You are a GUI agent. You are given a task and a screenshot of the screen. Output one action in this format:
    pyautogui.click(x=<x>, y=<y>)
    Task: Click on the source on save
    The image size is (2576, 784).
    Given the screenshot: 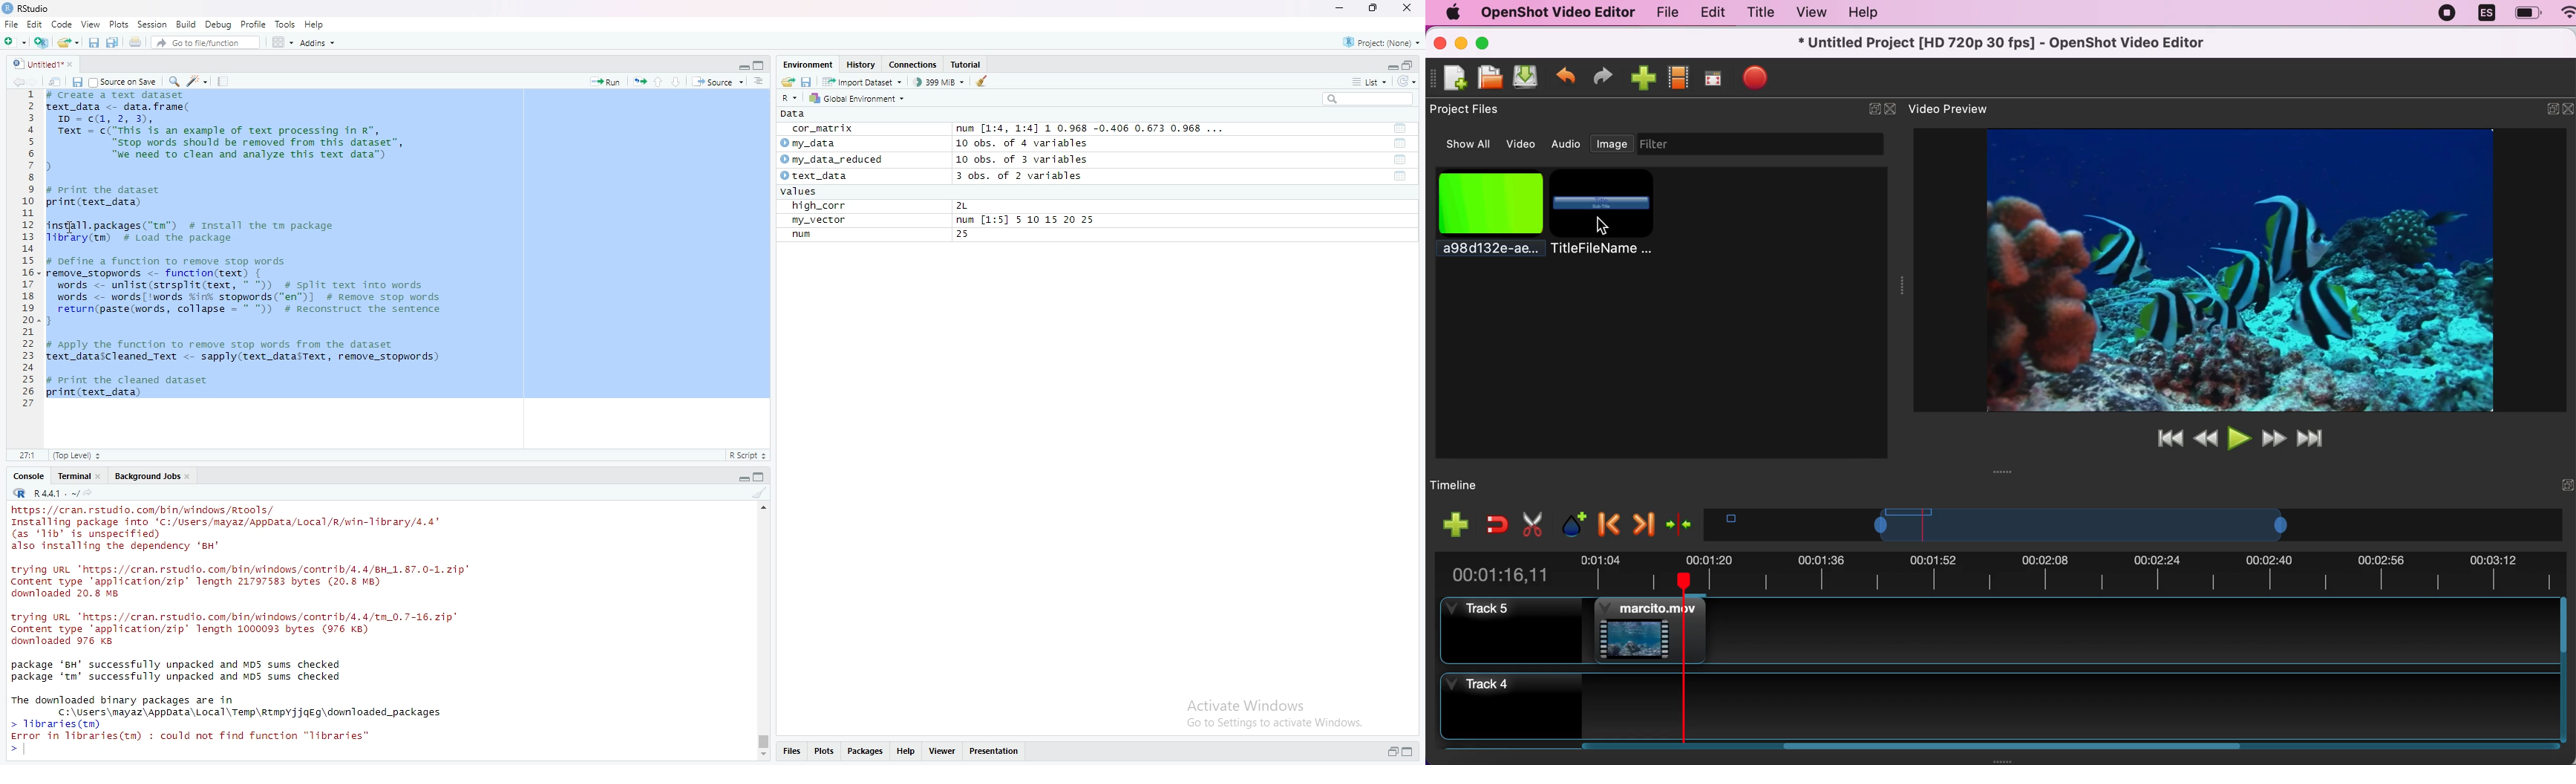 What is the action you would take?
    pyautogui.click(x=124, y=82)
    